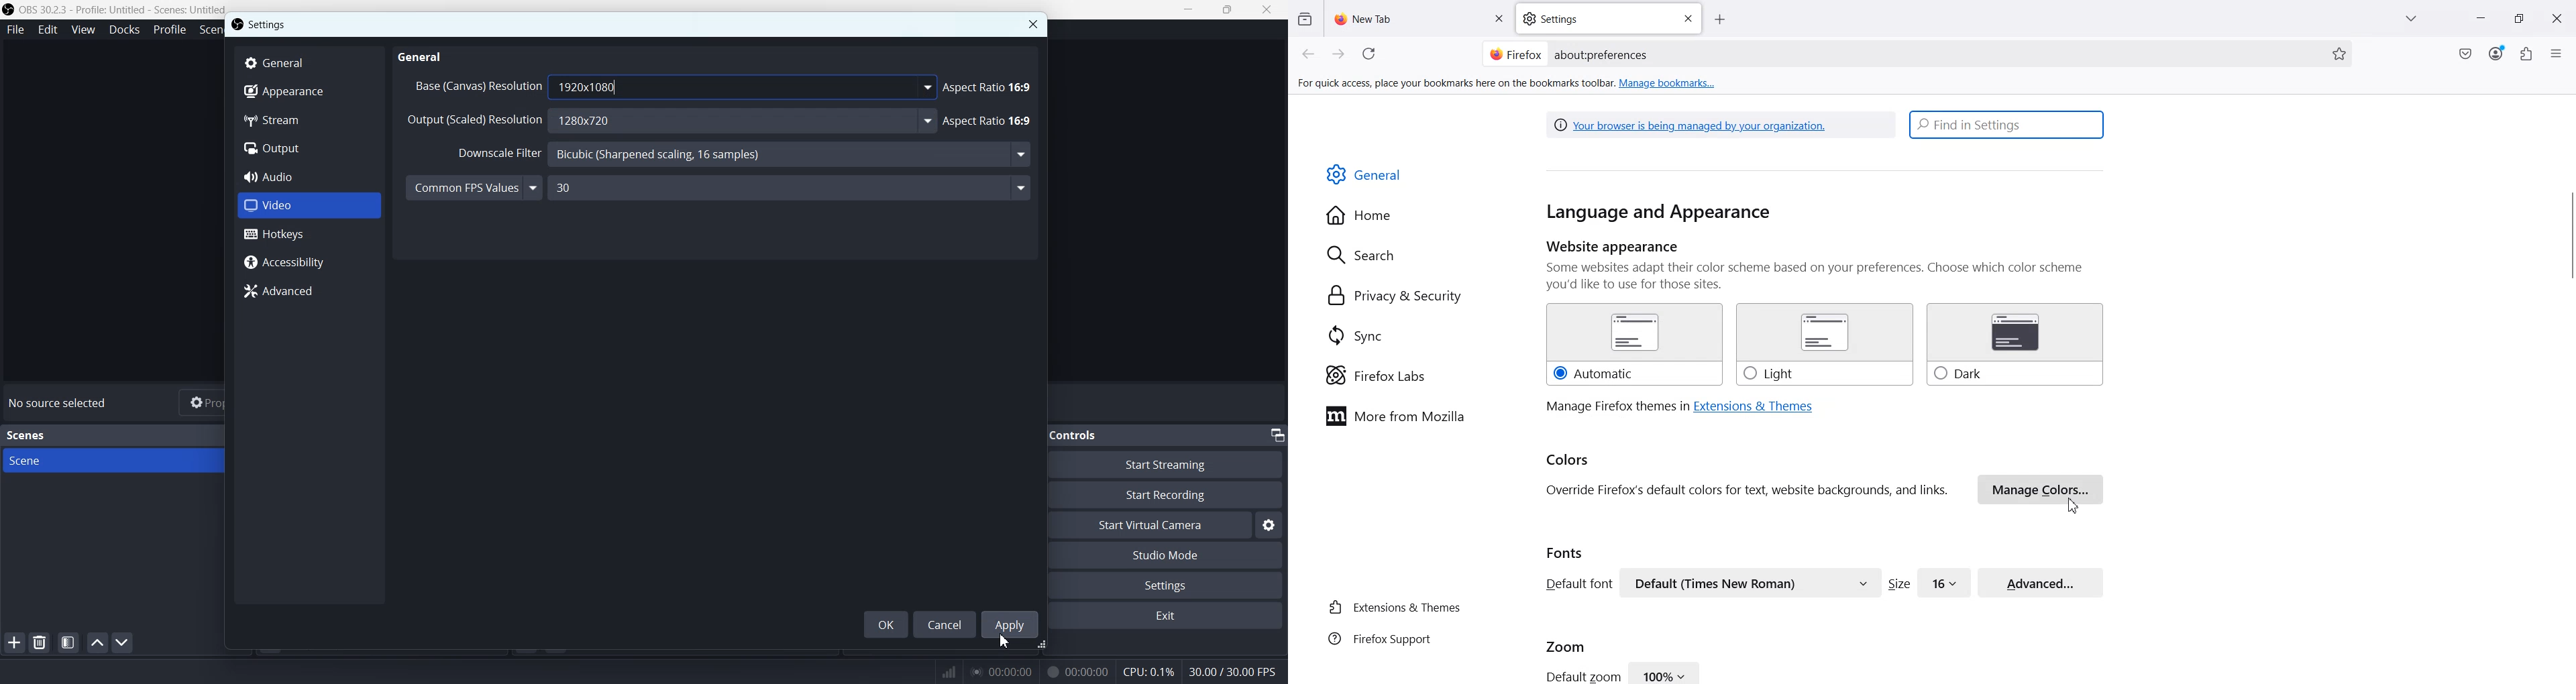 The height and width of the screenshot is (700, 2576). Describe the element at coordinates (309, 204) in the screenshot. I see `Video` at that location.